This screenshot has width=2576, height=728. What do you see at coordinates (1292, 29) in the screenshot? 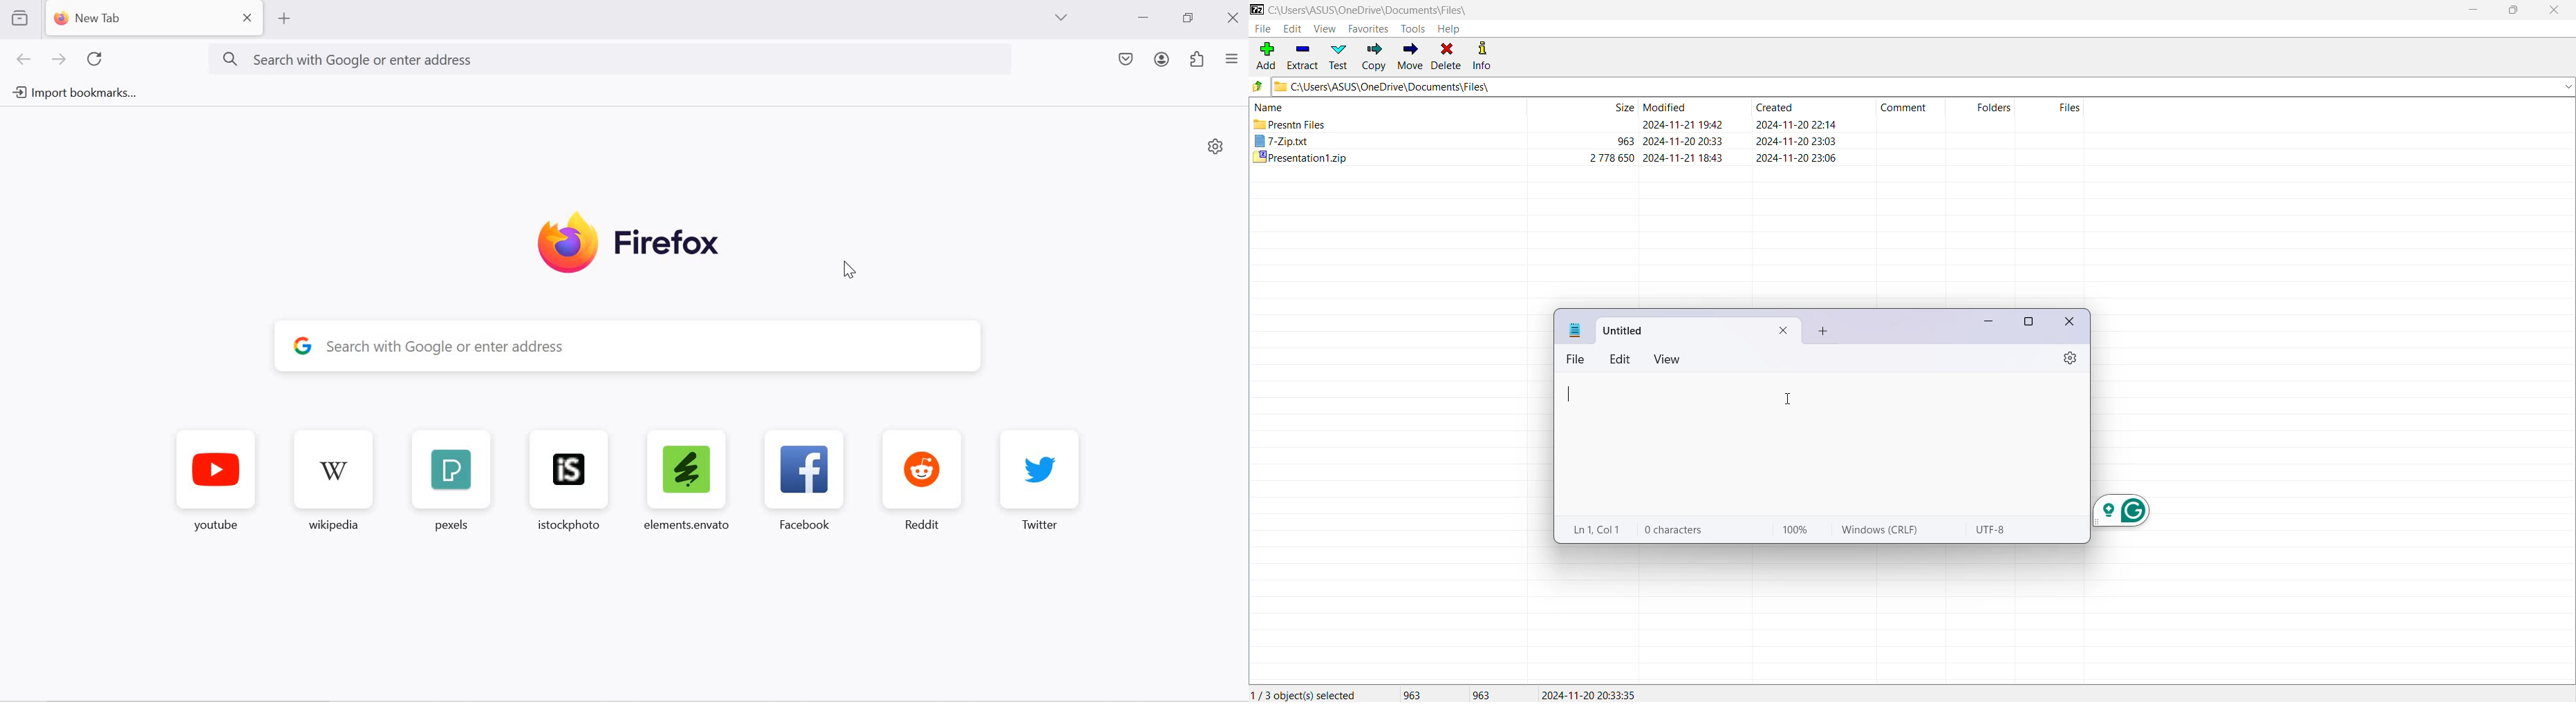
I see `Edit` at bounding box center [1292, 29].